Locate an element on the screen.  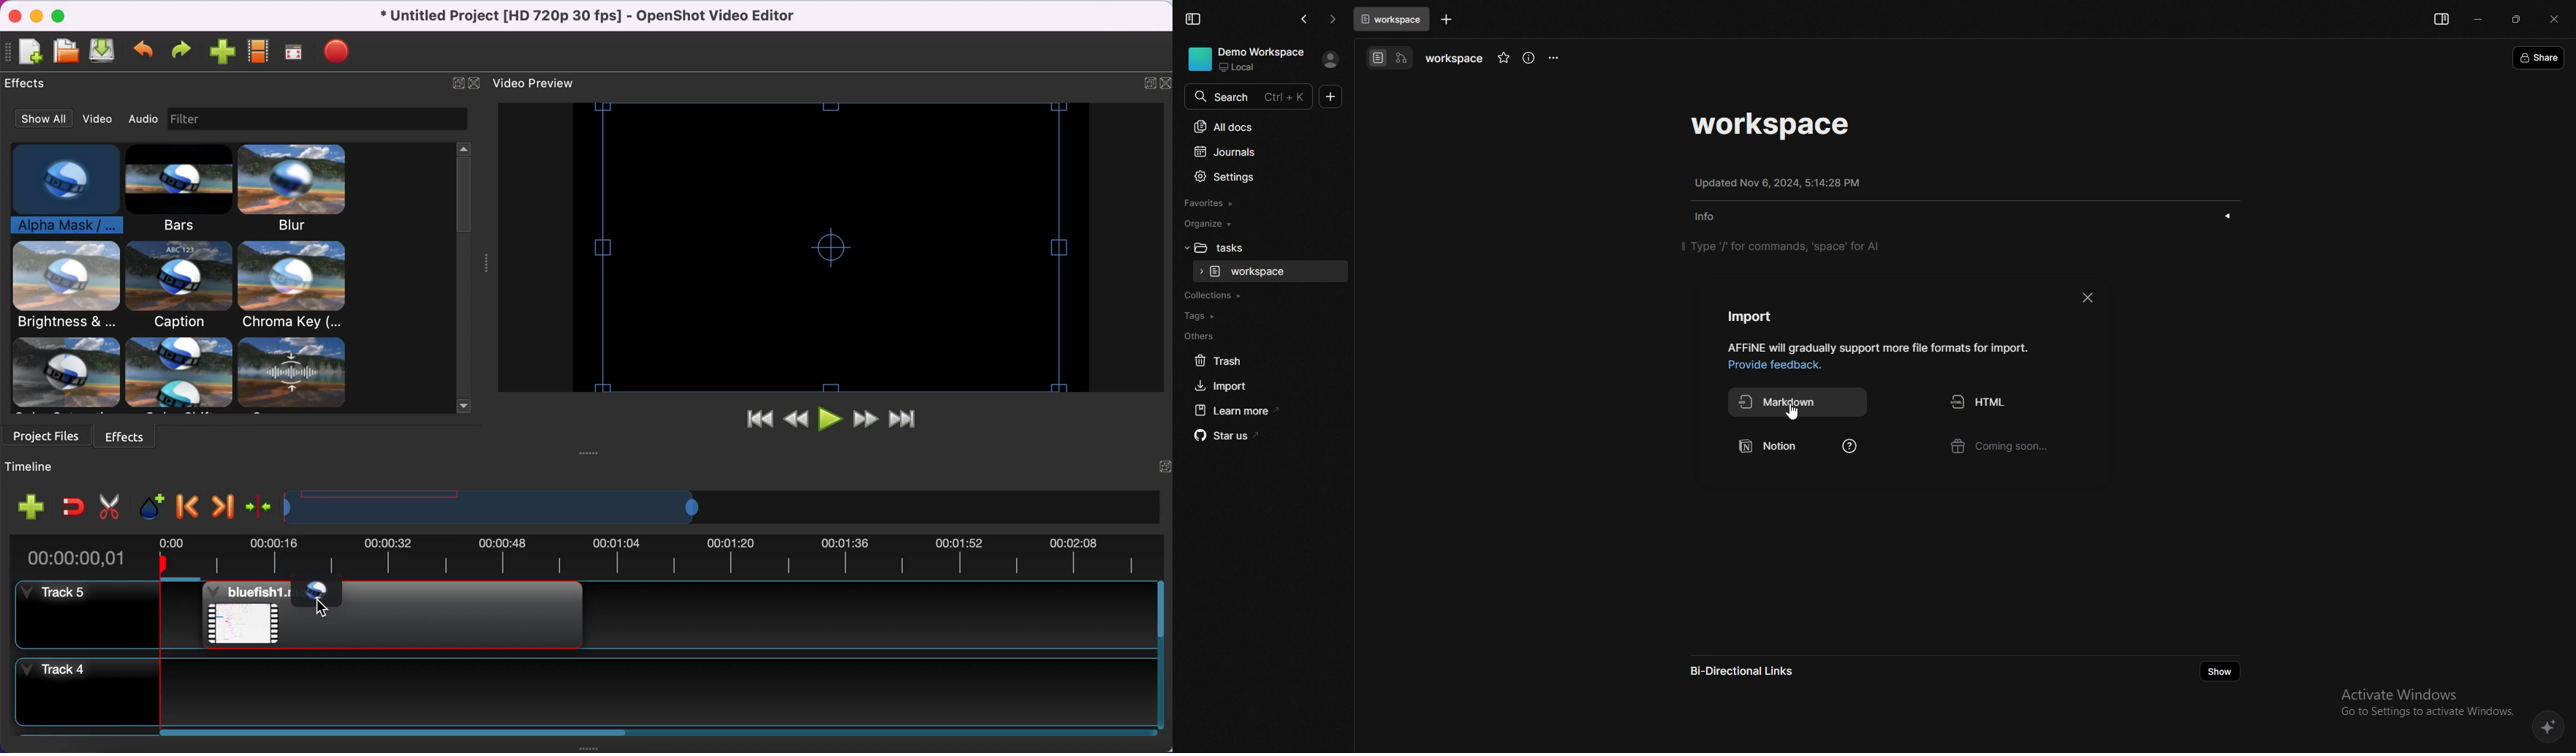
minimize is located at coordinates (34, 16).